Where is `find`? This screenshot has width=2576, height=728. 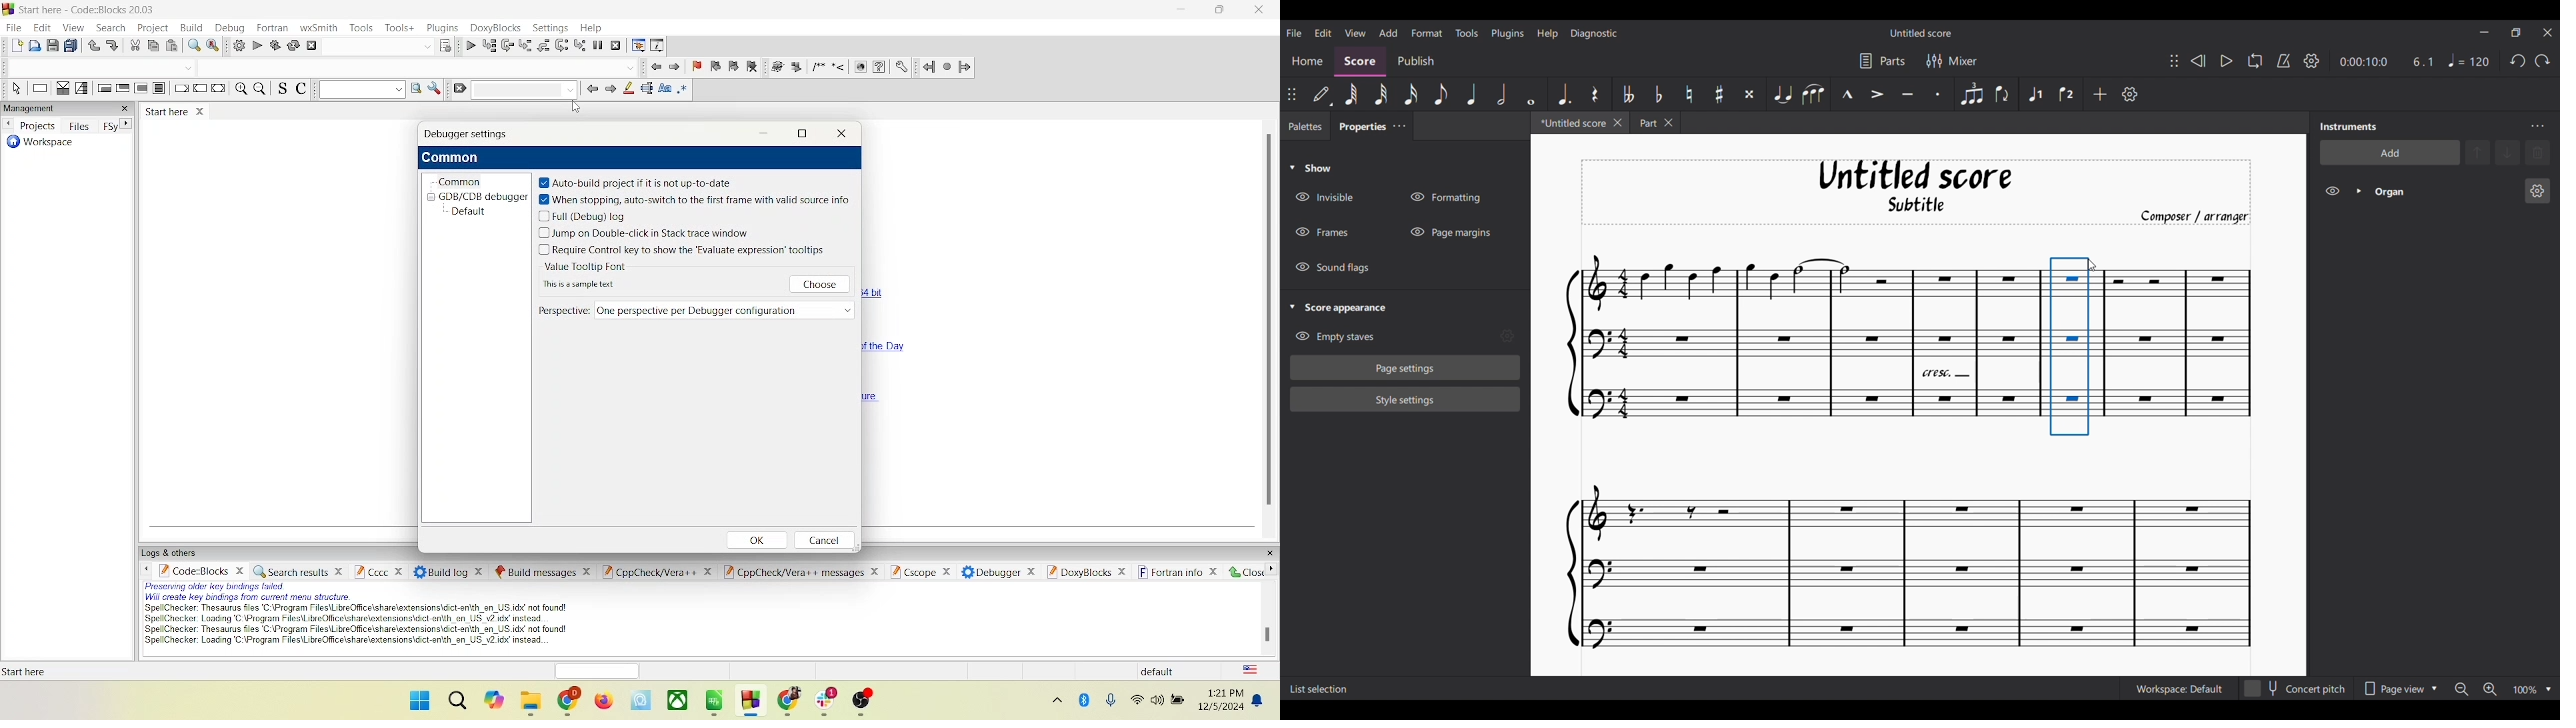
find is located at coordinates (192, 45).